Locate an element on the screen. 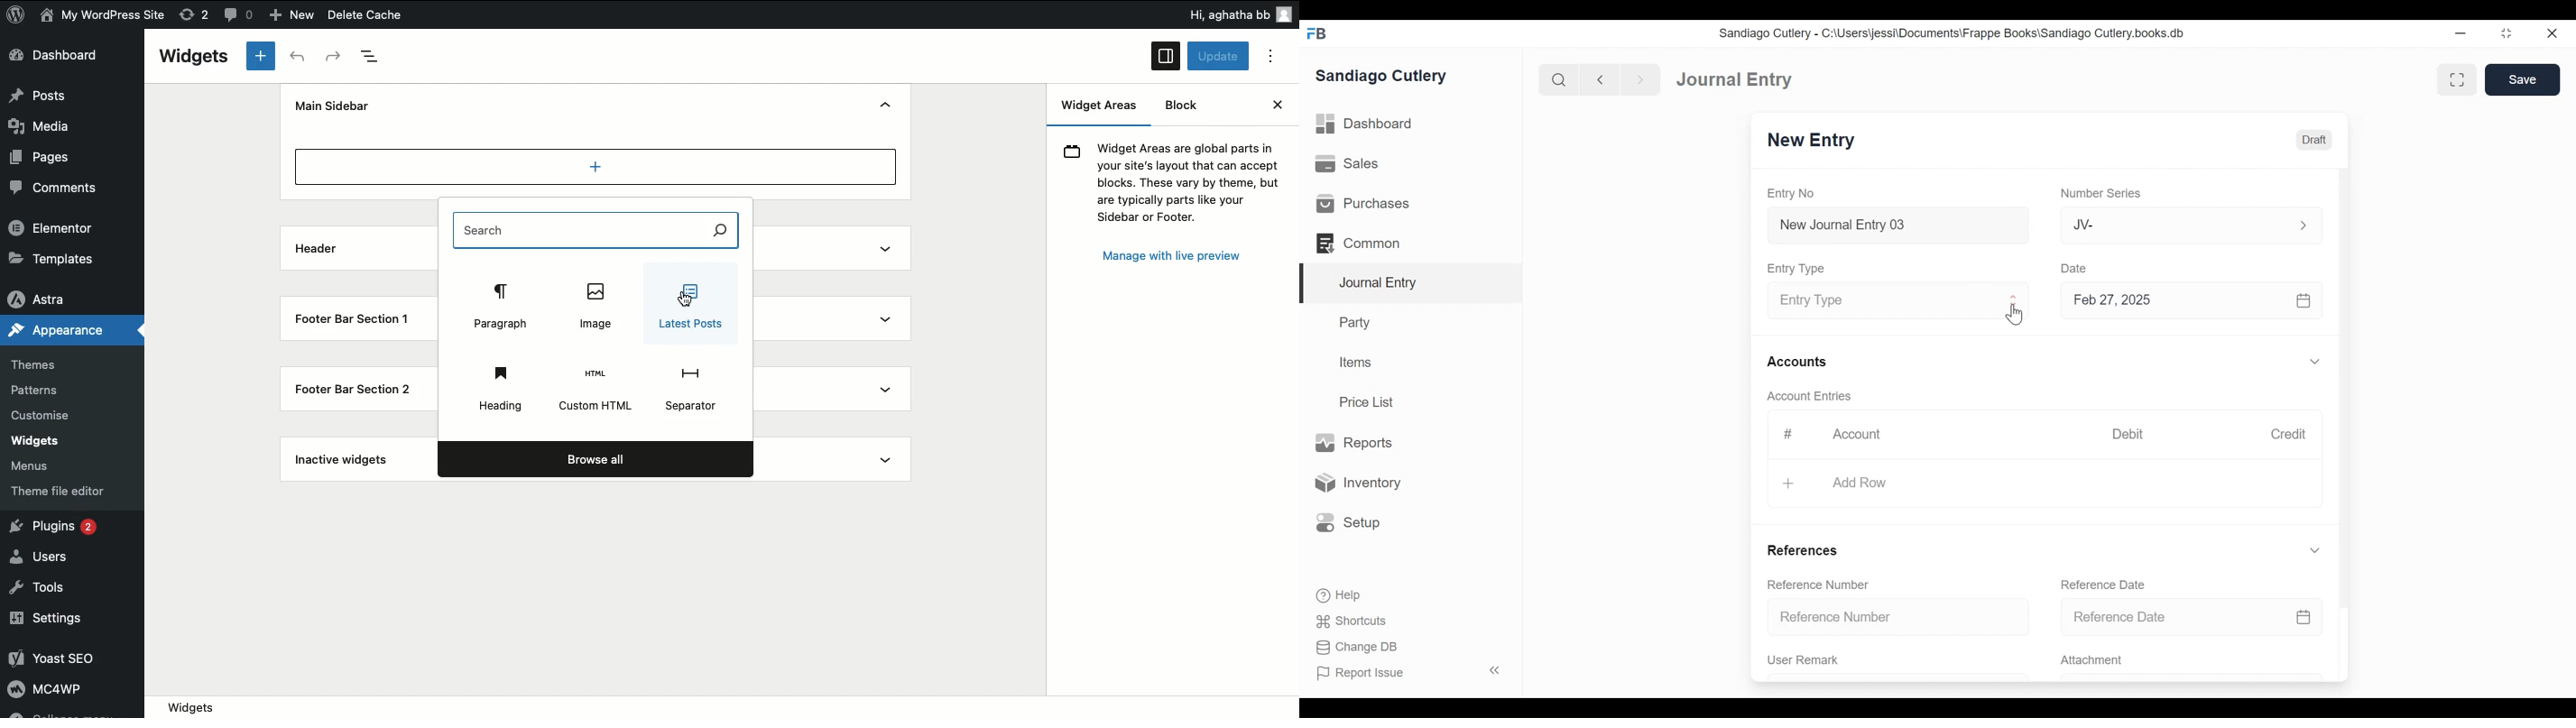  Party is located at coordinates (1357, 322).